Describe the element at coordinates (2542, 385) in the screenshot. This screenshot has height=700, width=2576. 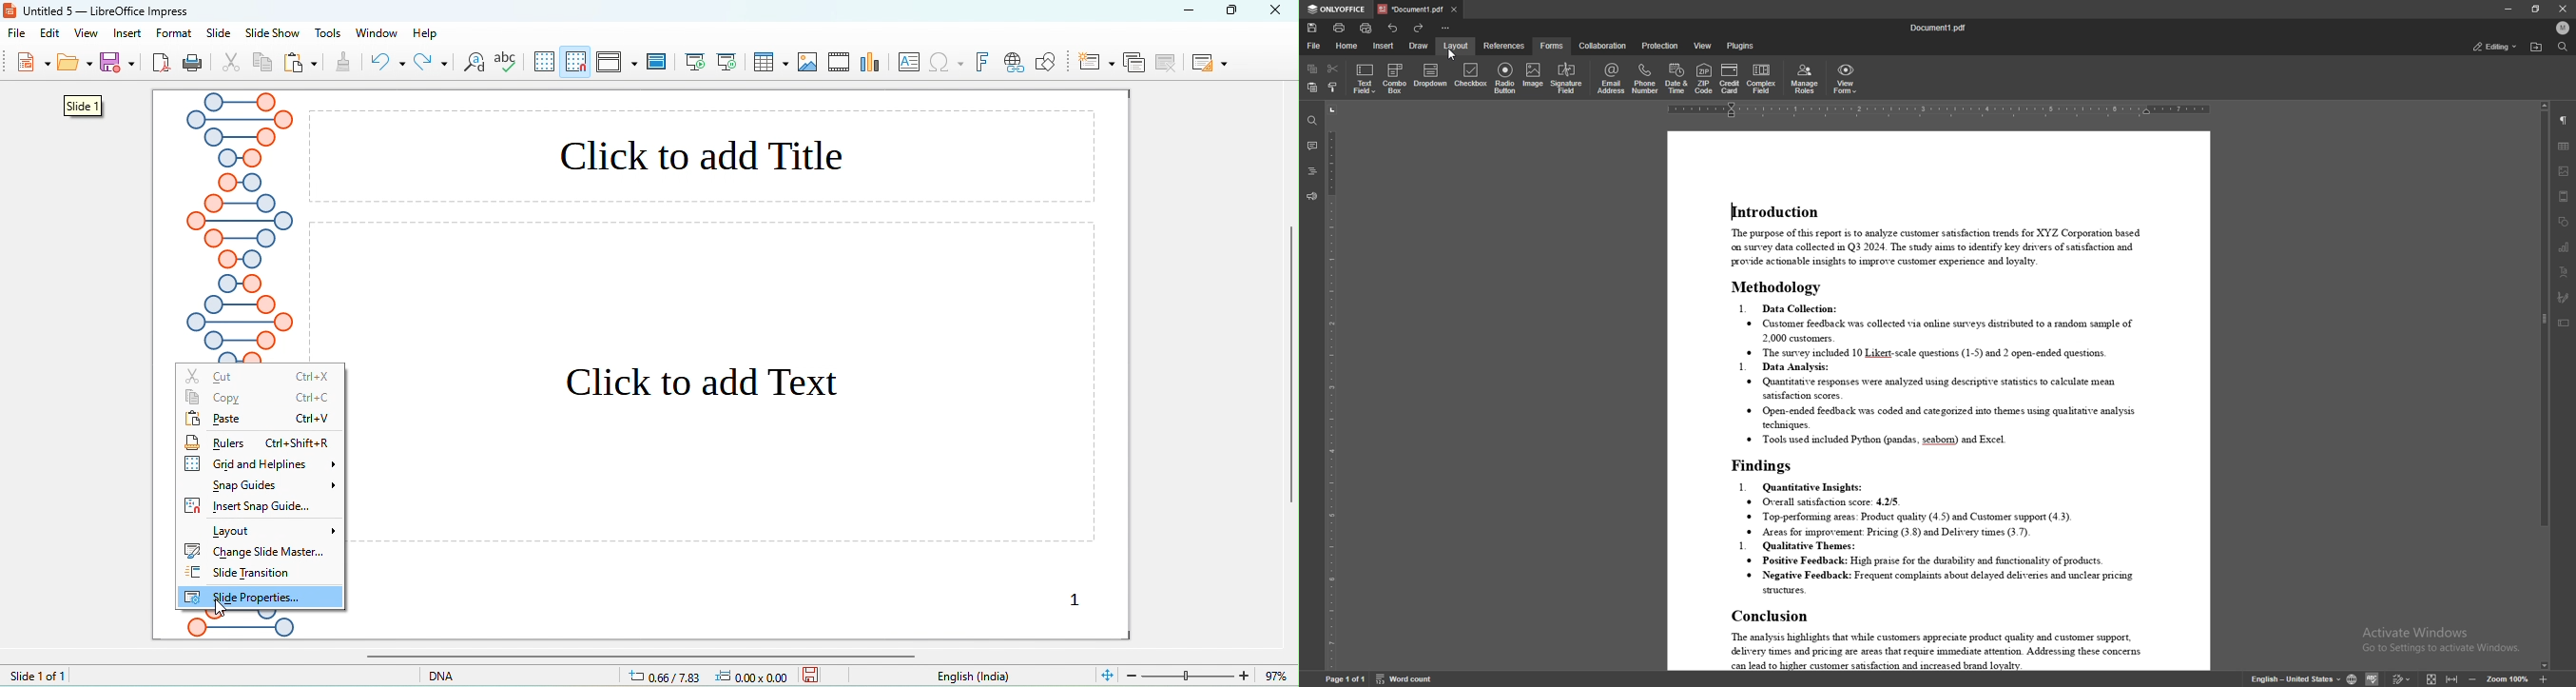
I see `scroll bar` at that location.